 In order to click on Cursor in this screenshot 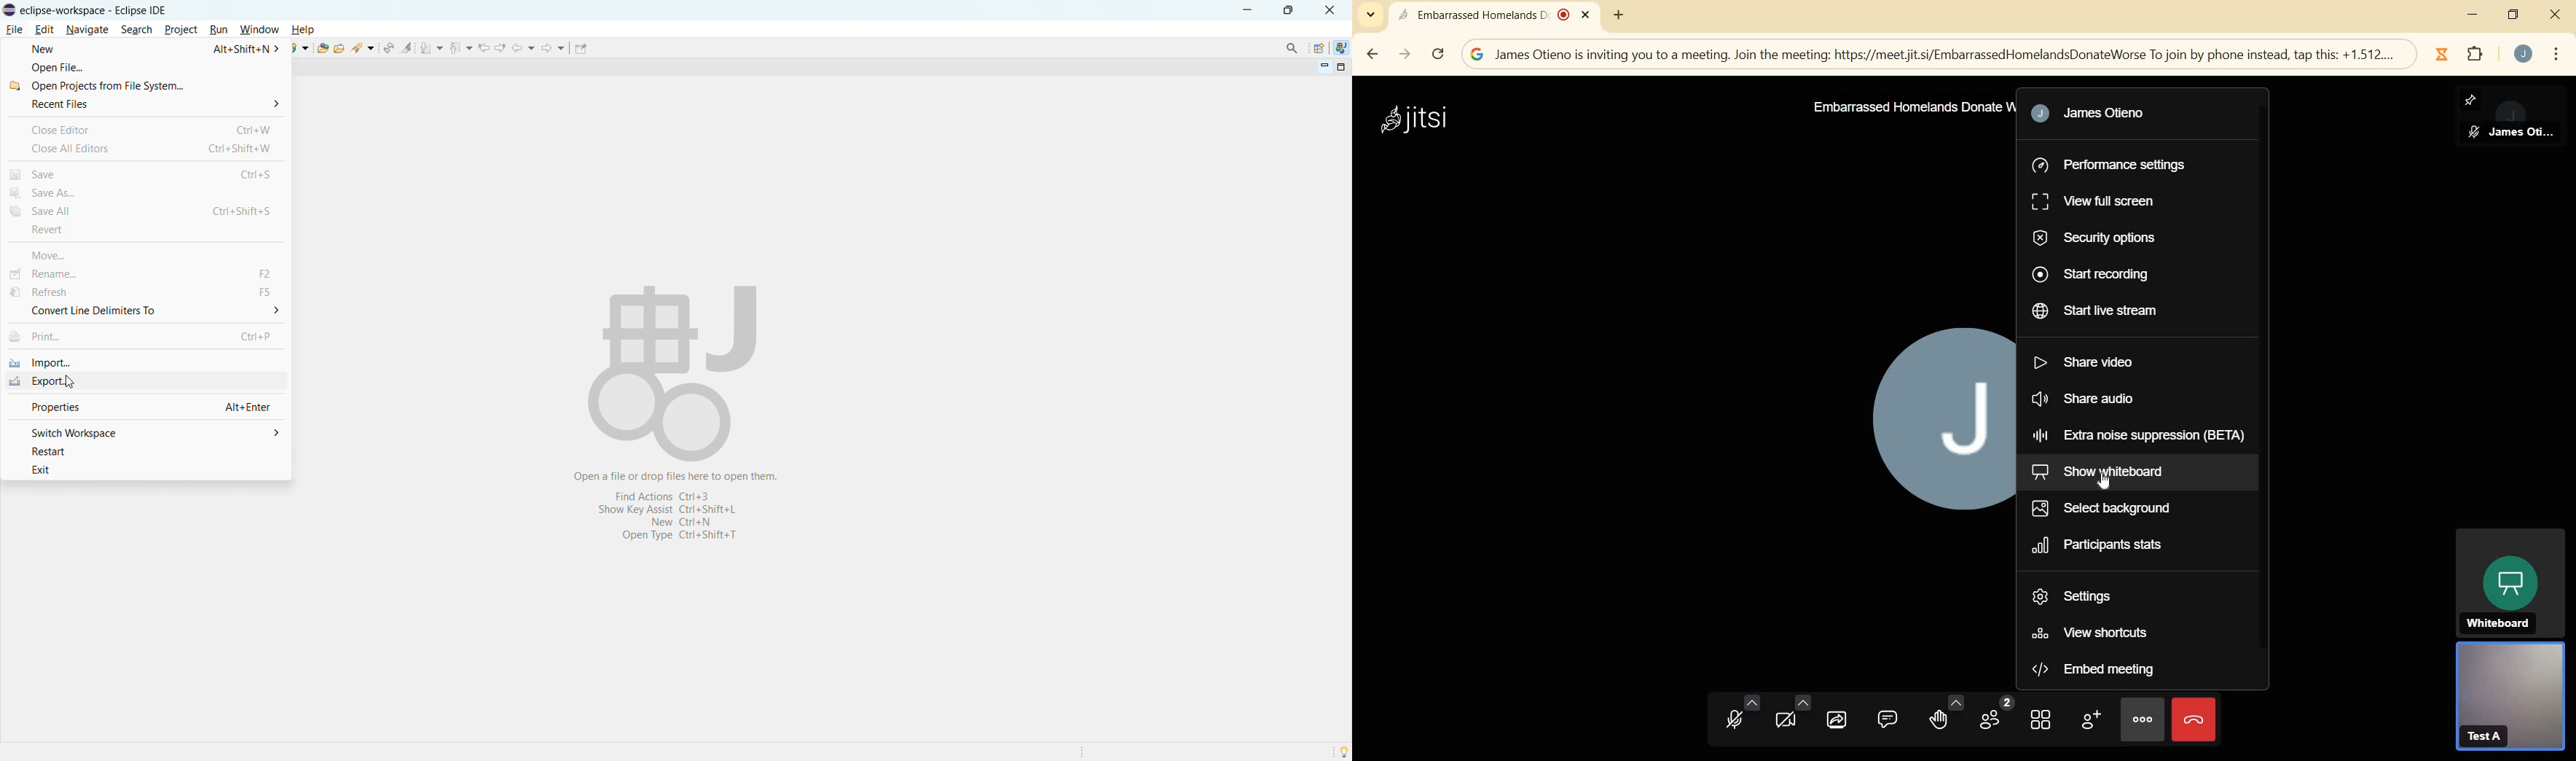, I will do `click(73, 379)`.